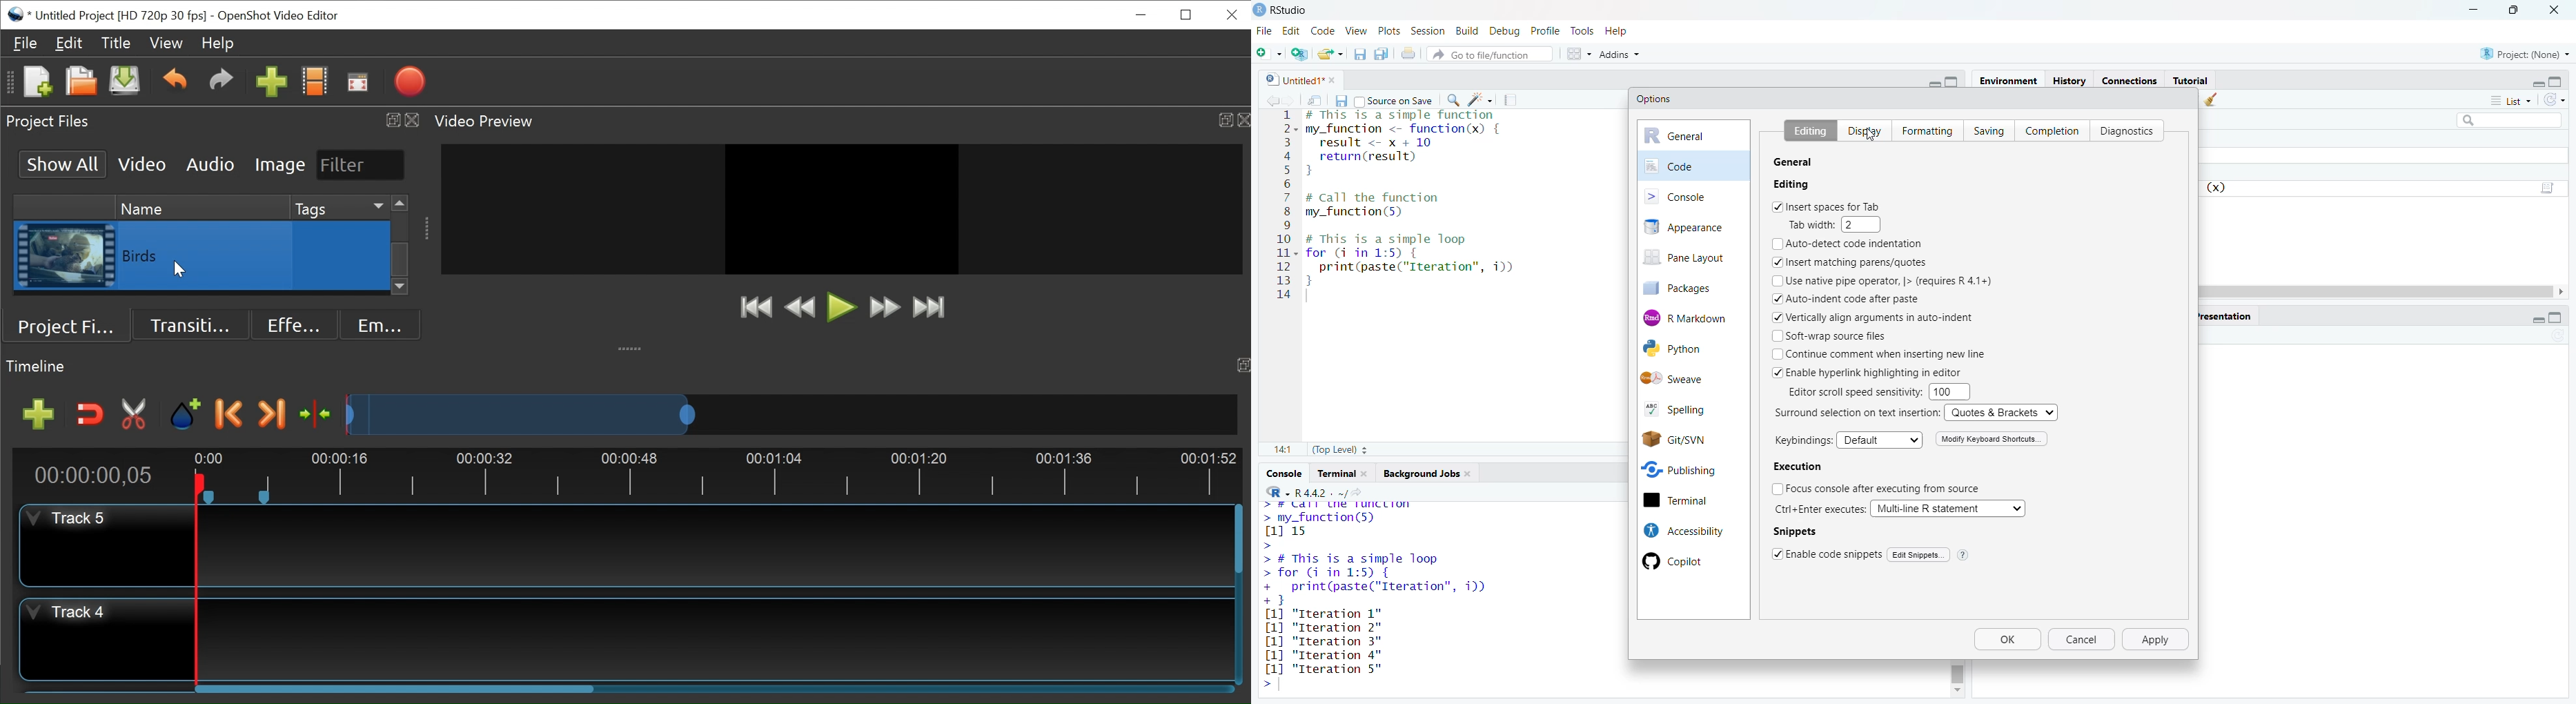 The width and height of the screenshot is (2576, 728). I want to click on plots, so click(1388, 30).